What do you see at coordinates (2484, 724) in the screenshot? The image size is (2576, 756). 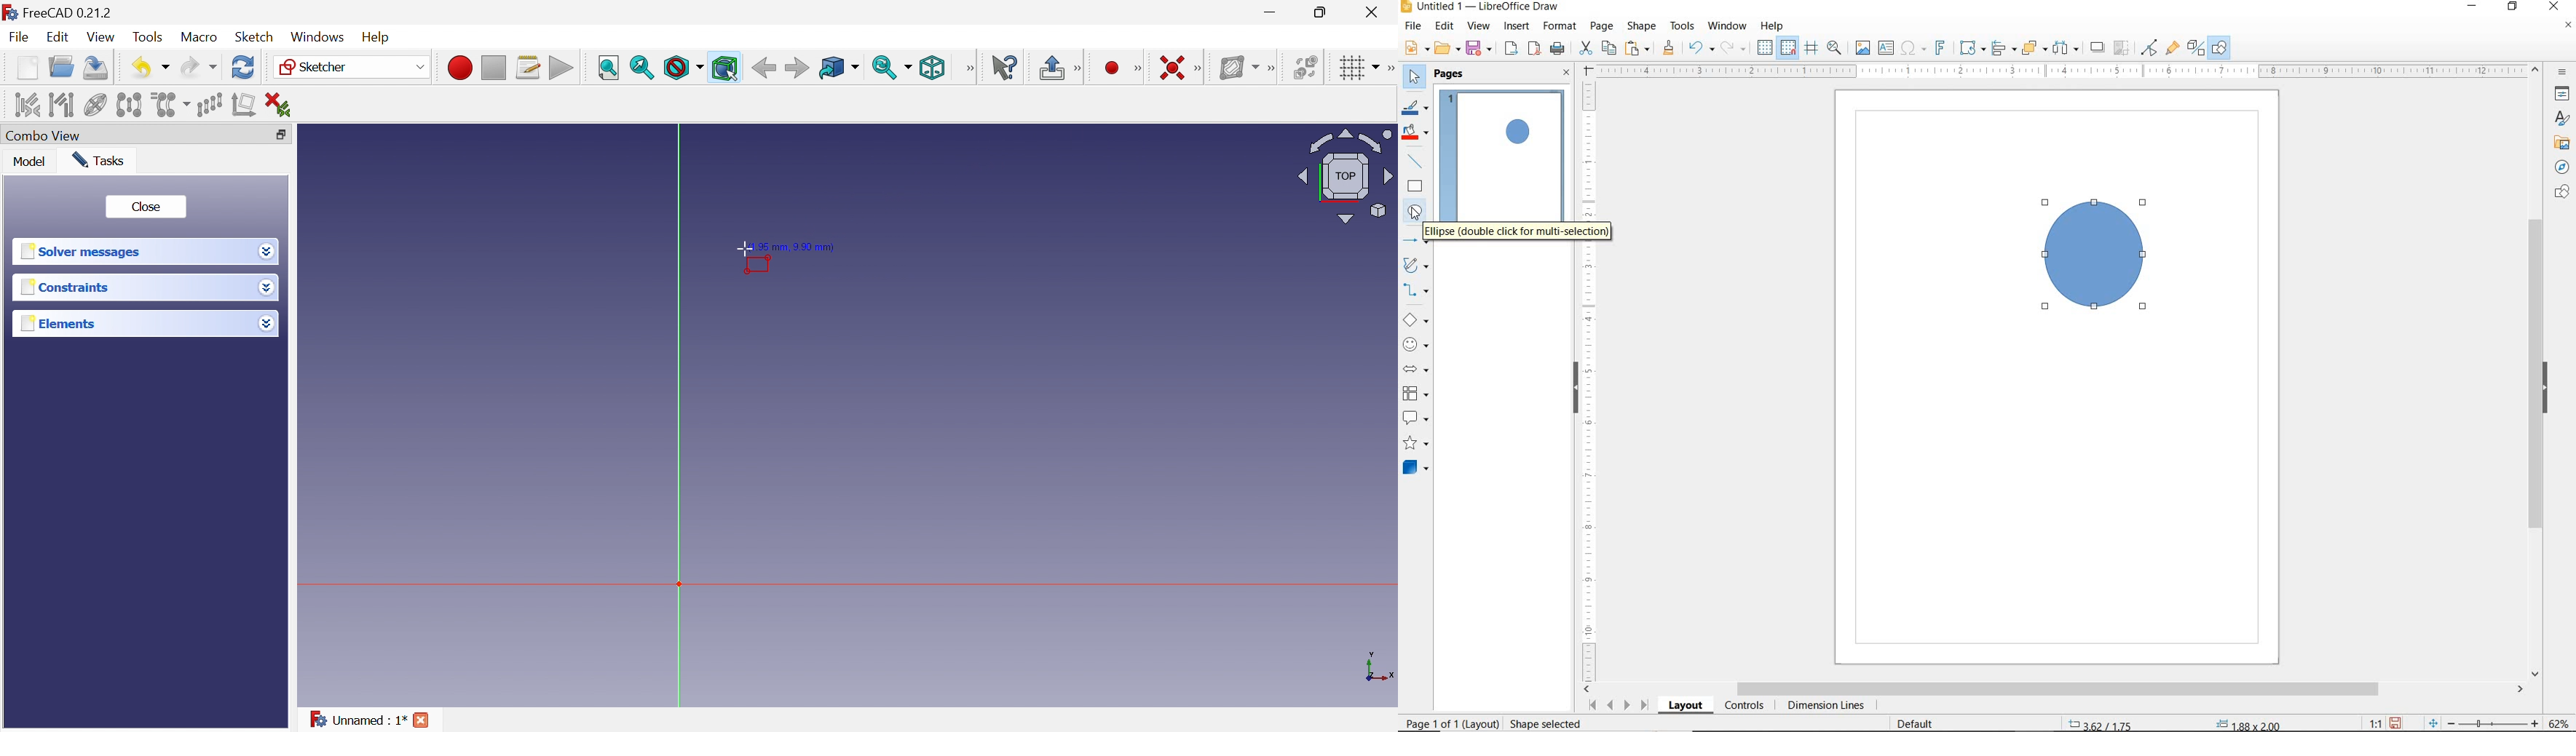 I see `ZOOM OUT OR ZOOM IN` at bounding box center [2484, 724].